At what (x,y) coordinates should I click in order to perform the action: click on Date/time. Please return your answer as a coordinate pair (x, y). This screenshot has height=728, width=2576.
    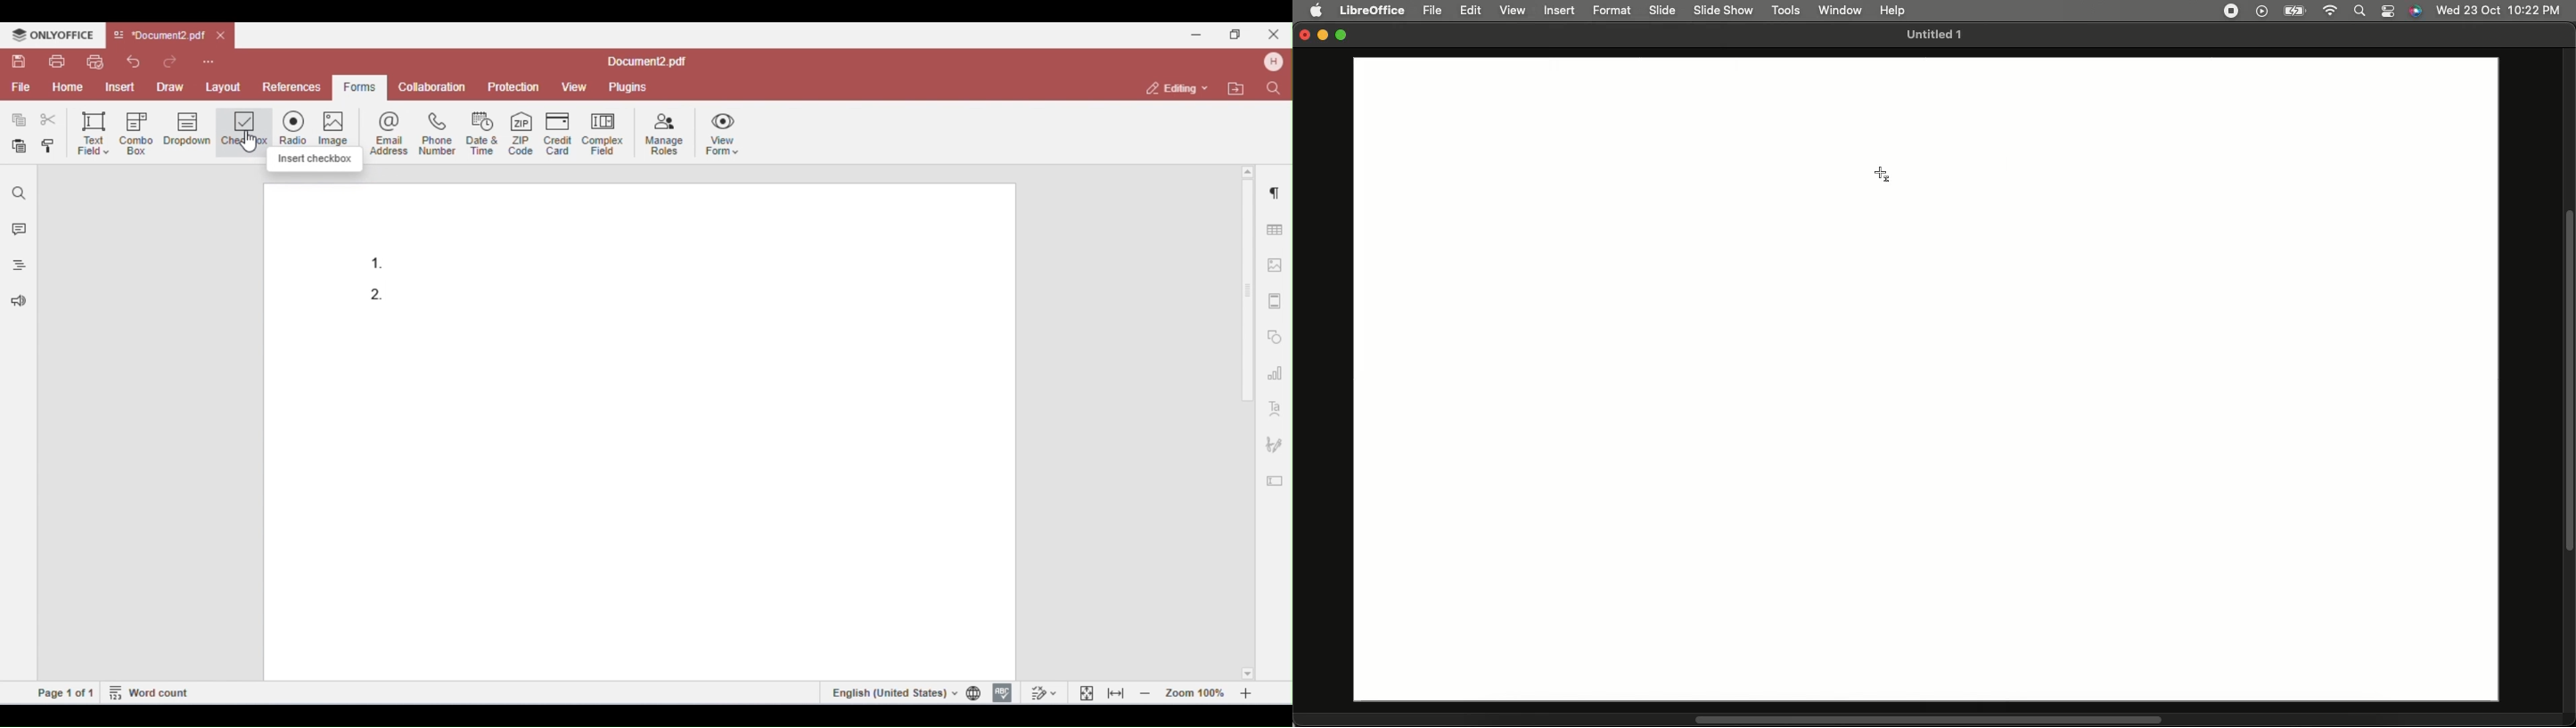
    Looking at the image, I should click on (2498, 10).